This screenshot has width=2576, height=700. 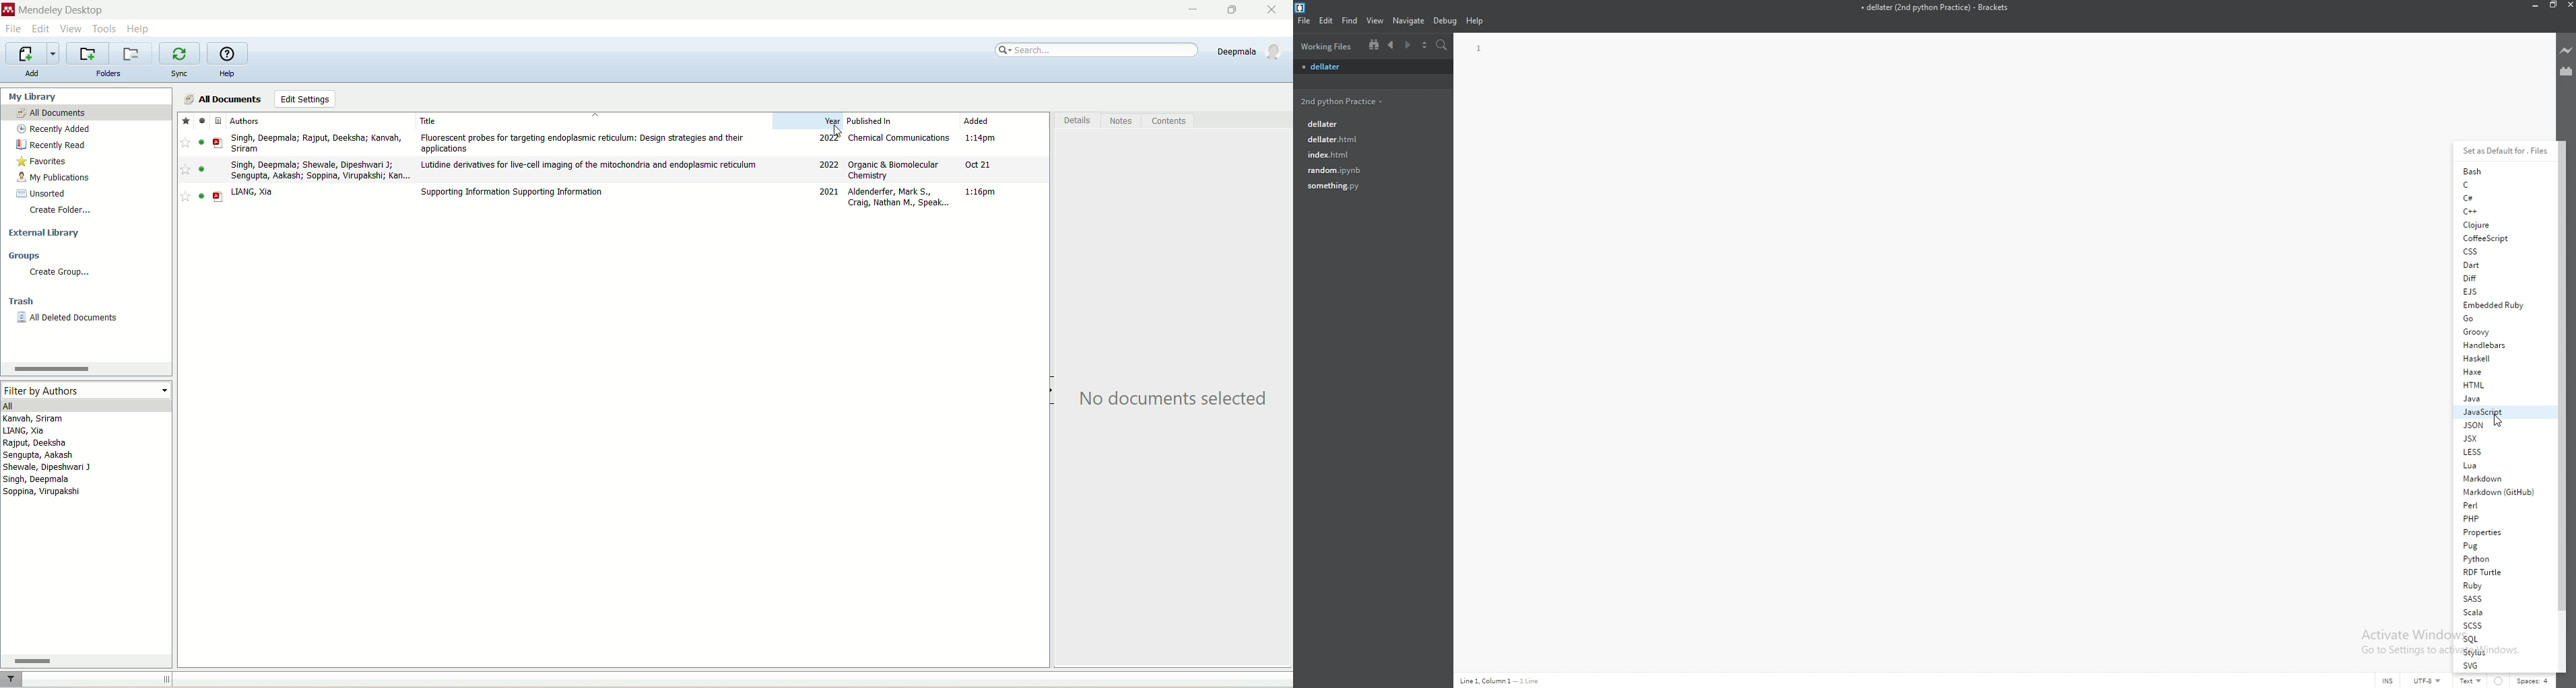 I want to click on edit, so click(x=40, y=29).